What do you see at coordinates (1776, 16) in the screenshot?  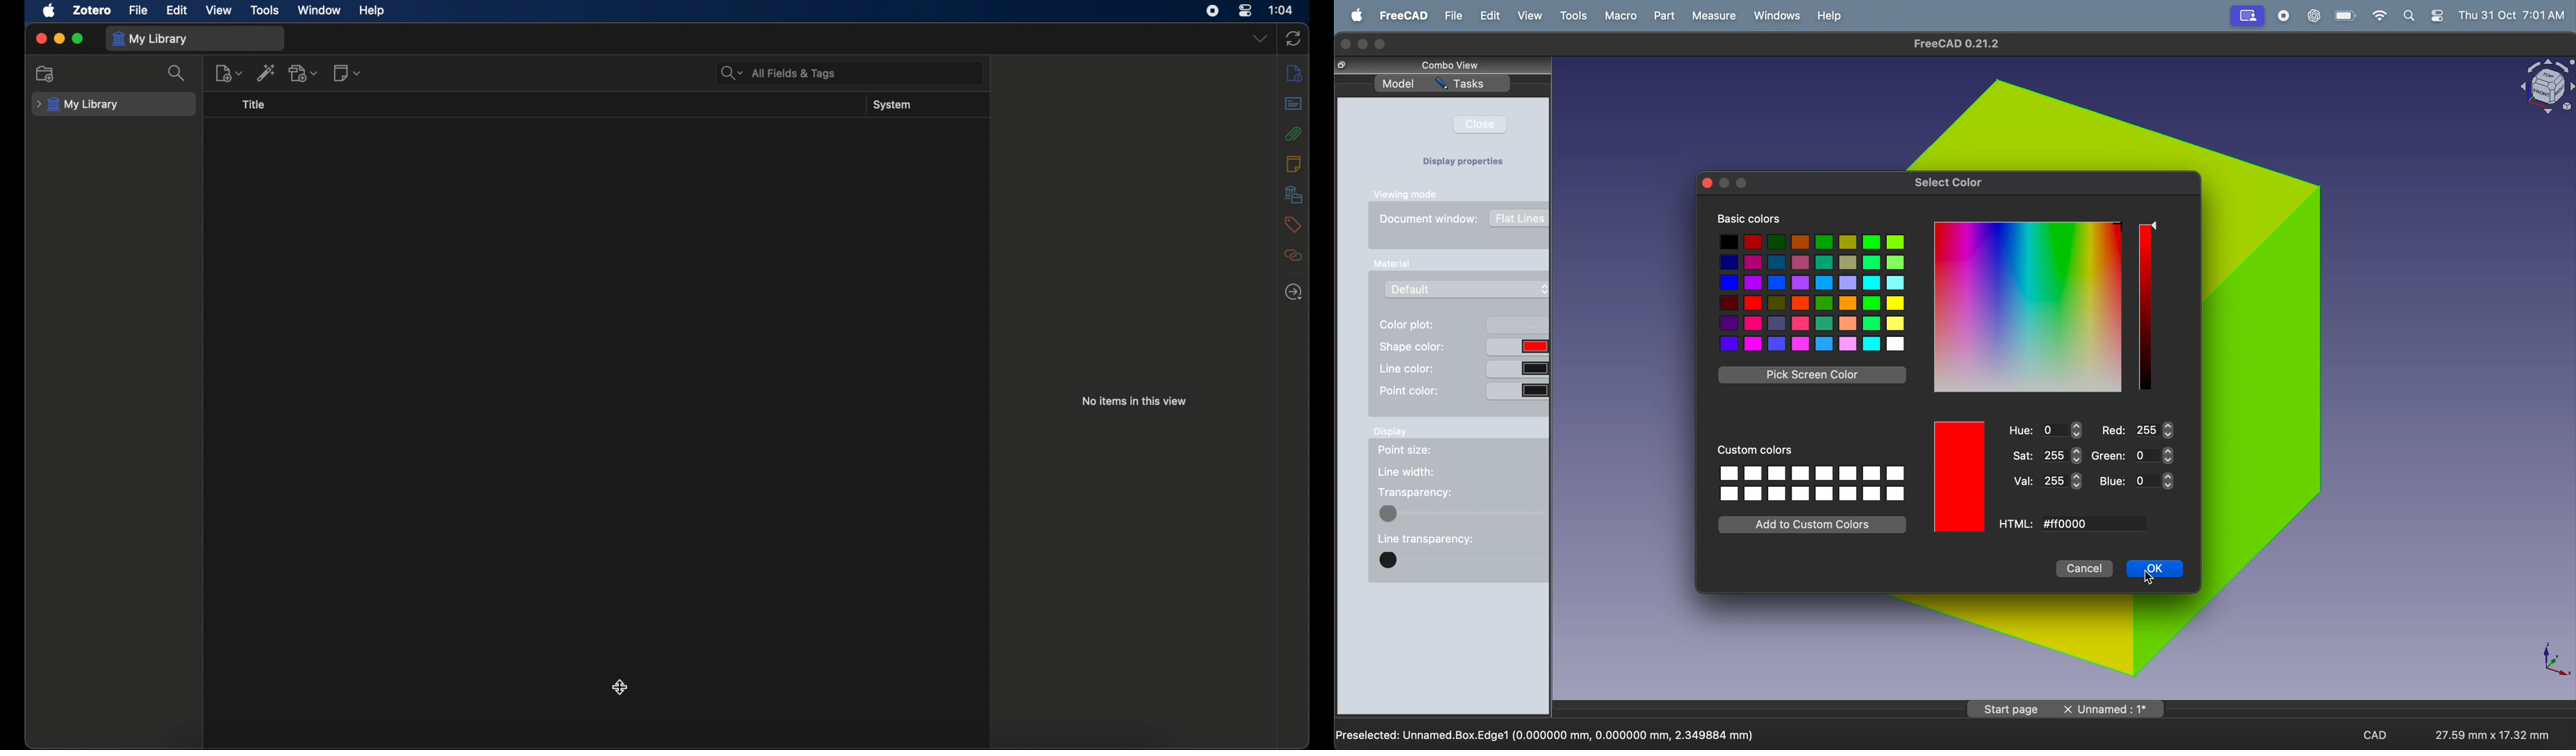 I see `windows` at bounding box center [1776, 16].